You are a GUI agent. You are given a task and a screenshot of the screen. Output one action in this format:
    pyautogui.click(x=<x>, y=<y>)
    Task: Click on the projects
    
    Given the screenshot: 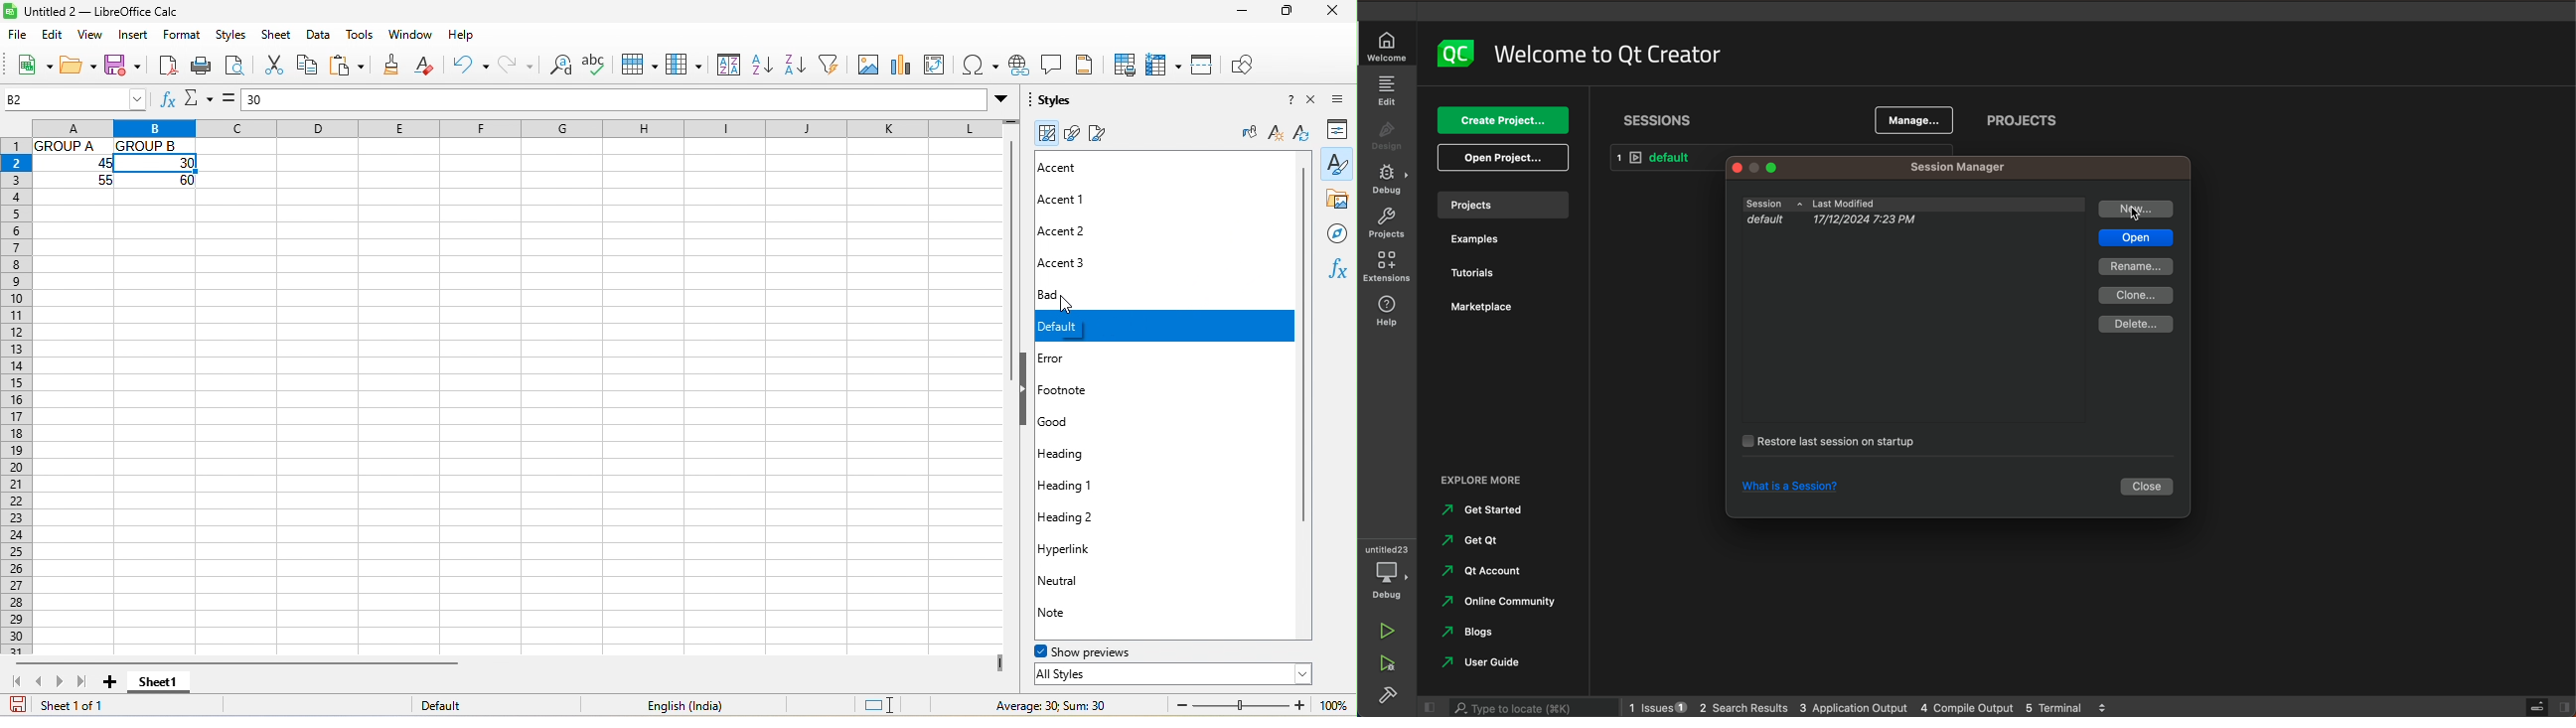 What is the action you would take?
    pyautogui.click(x=1502, y=204)
    